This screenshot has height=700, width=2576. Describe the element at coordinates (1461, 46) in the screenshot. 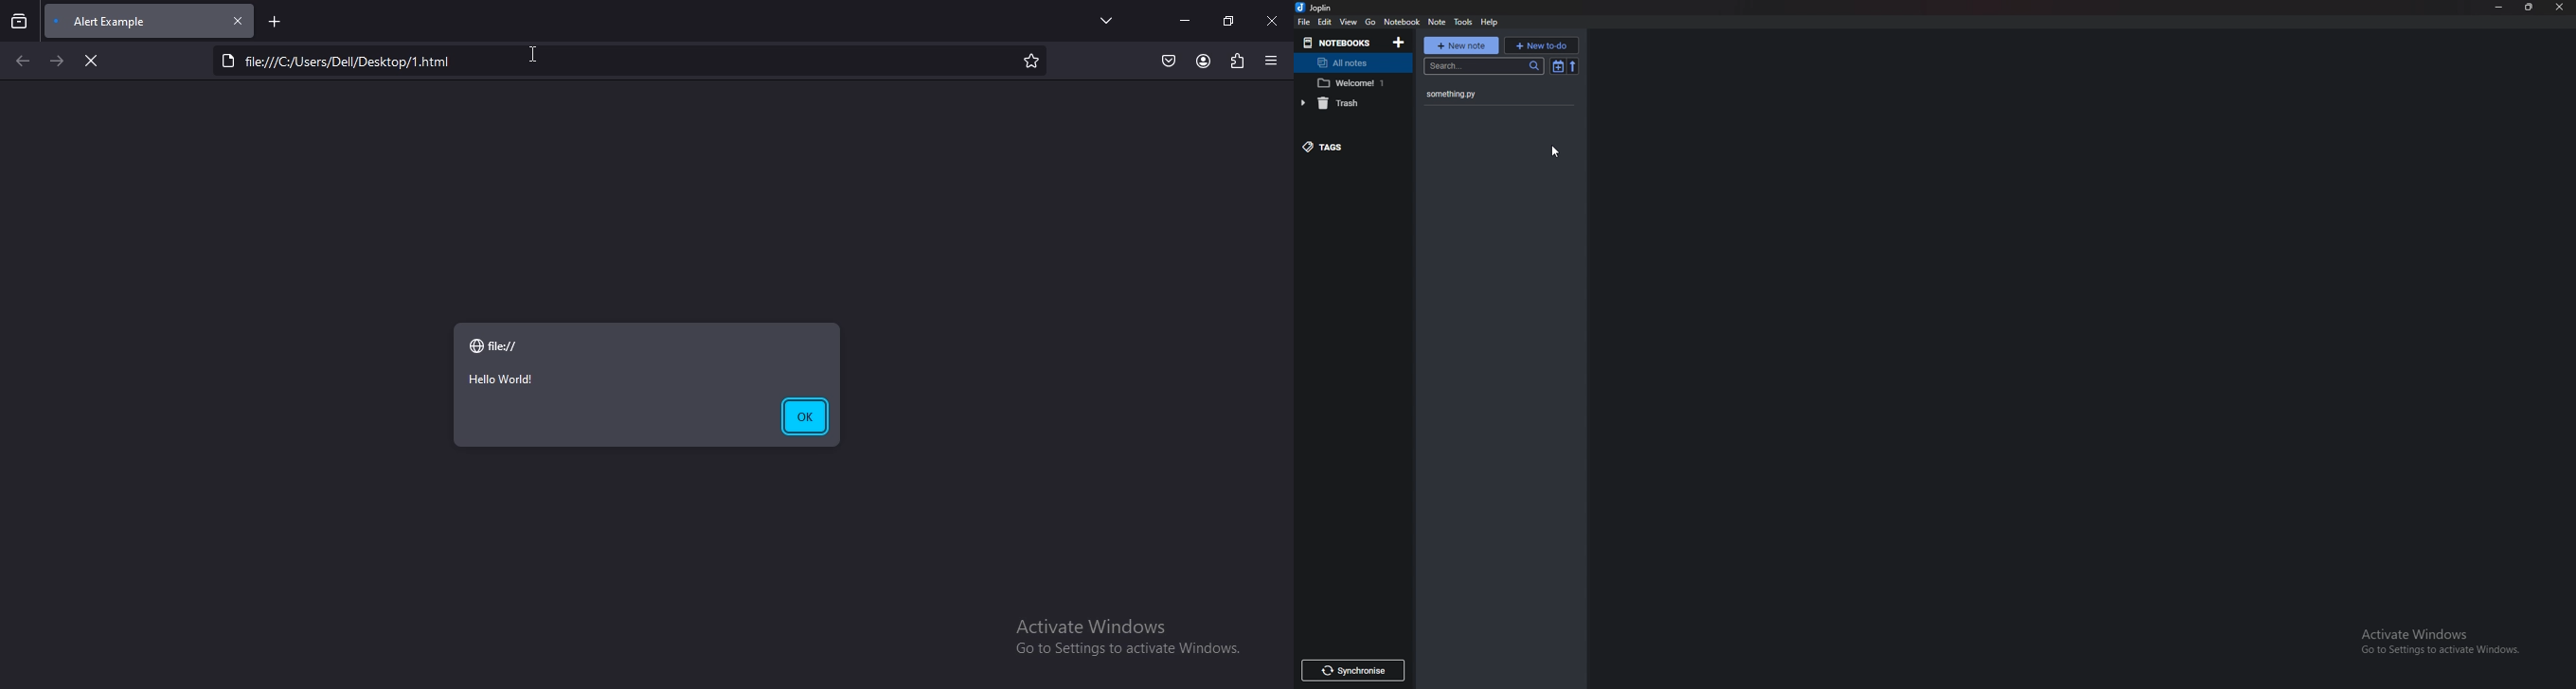

I see `New note` at that location.